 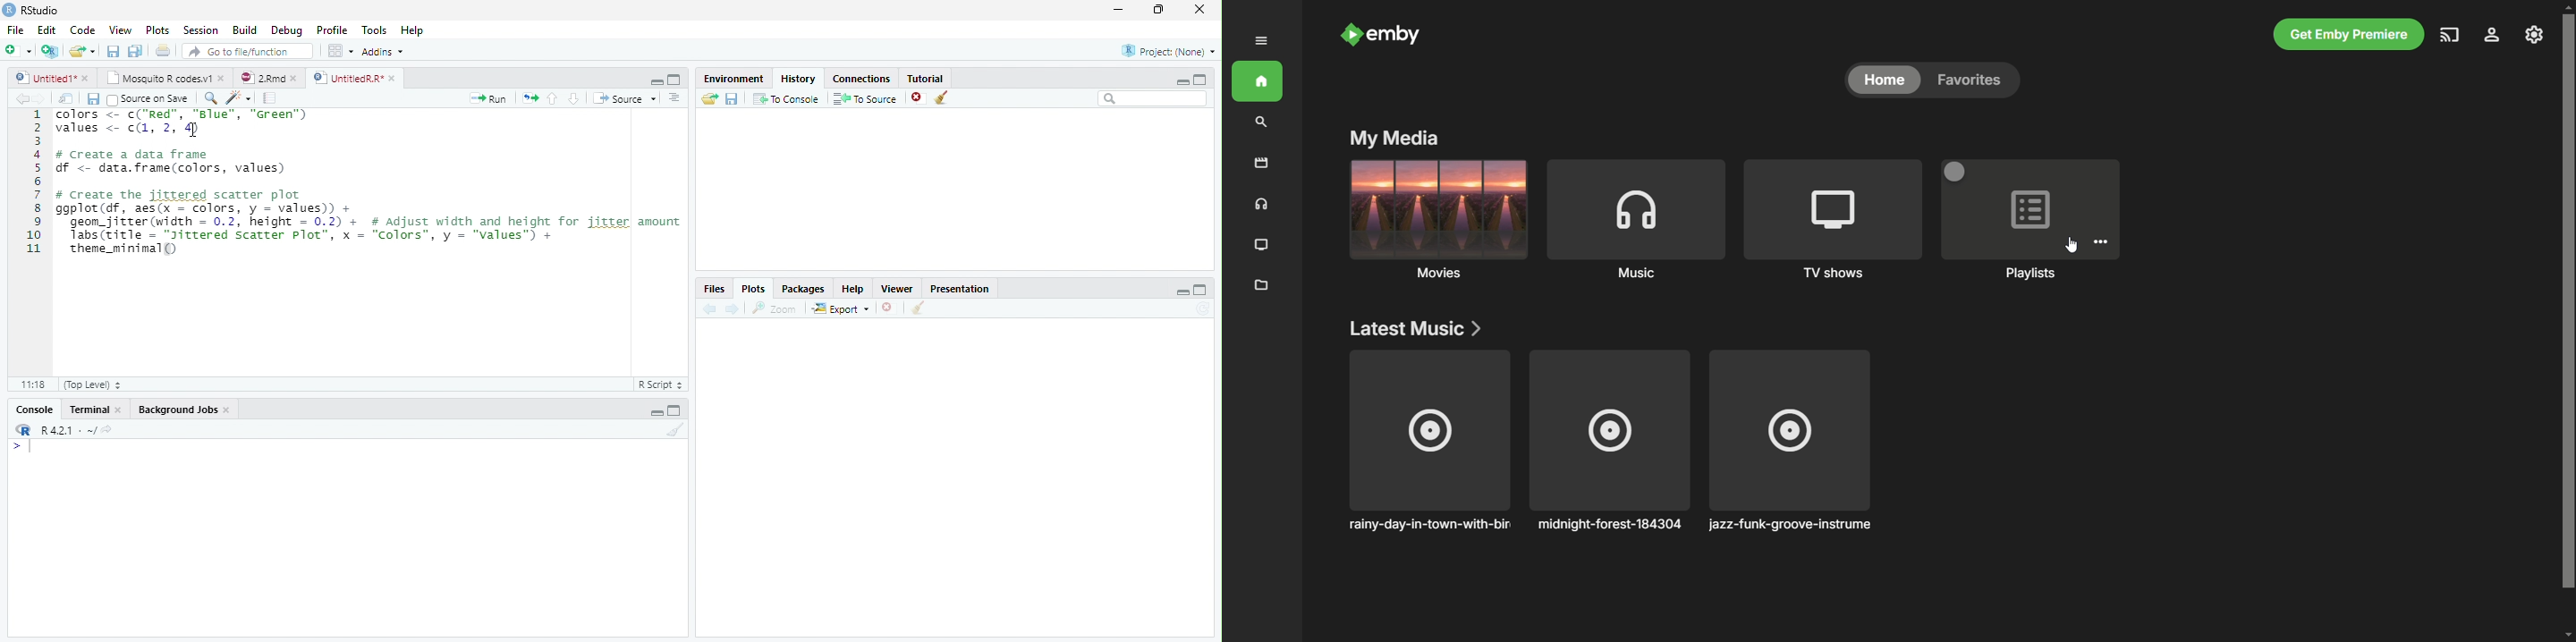 I want to click on Code, so click(x=82, y=30).